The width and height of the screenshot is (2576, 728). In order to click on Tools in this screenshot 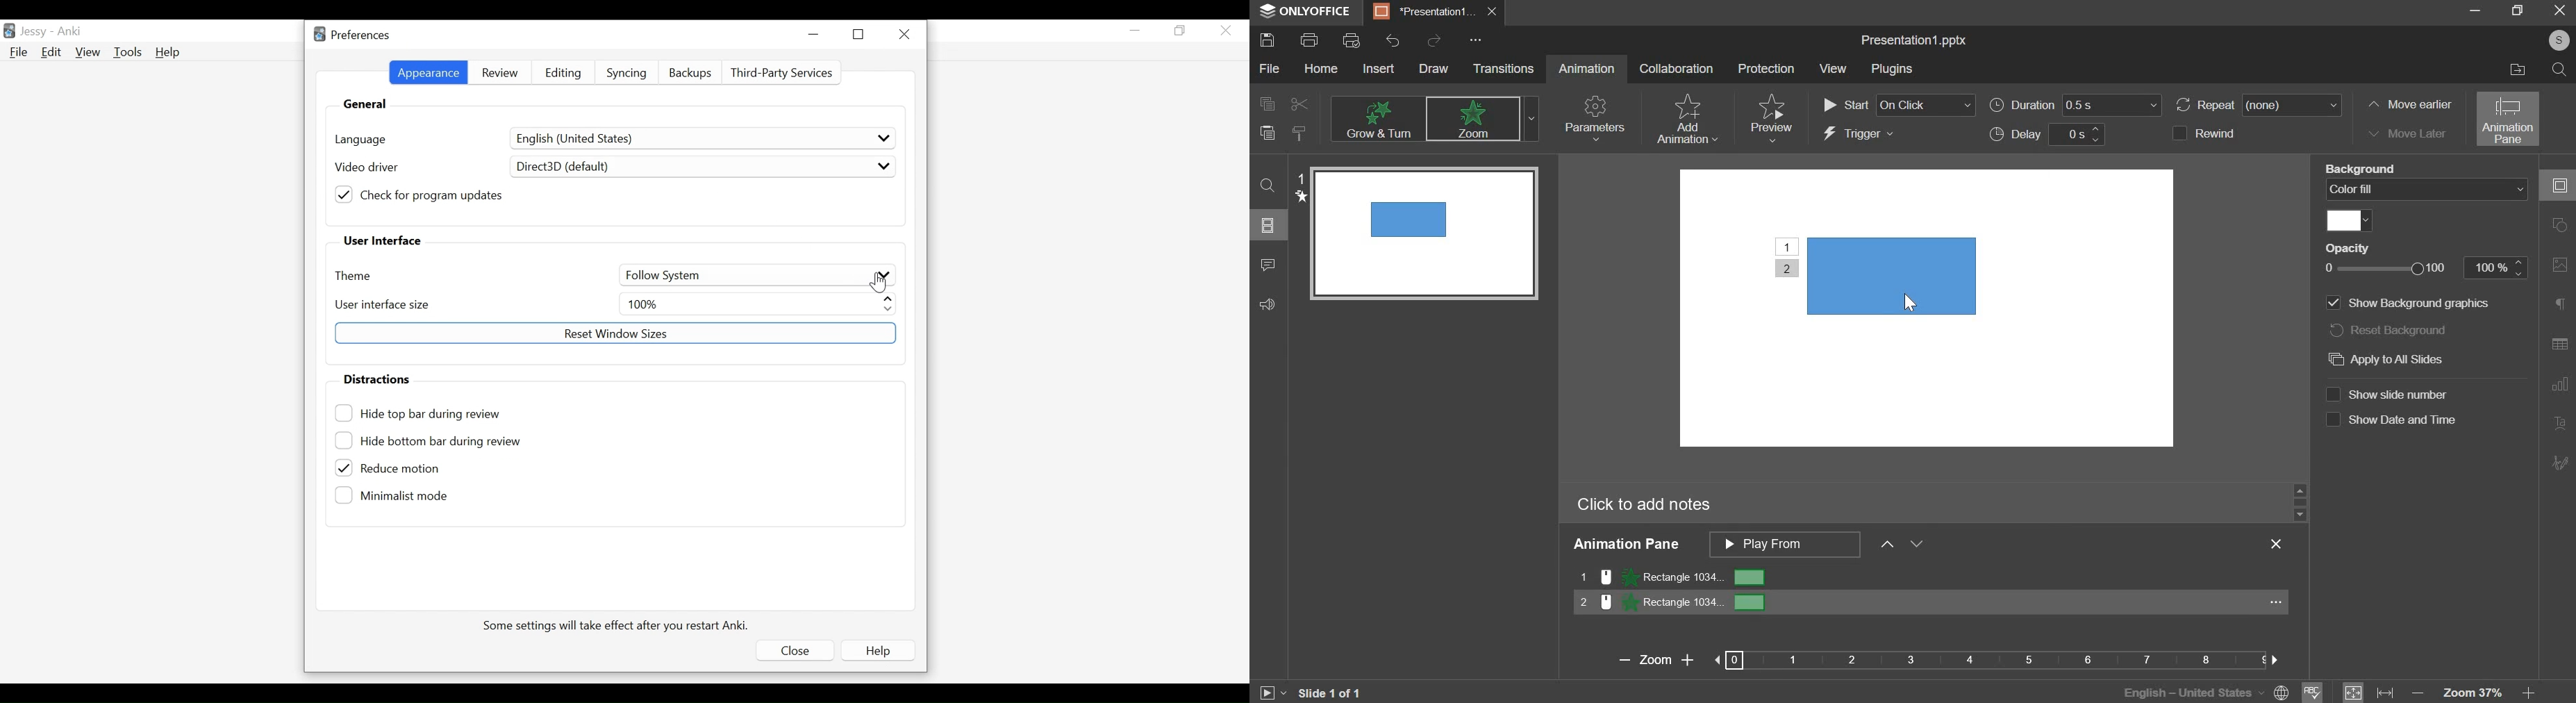, I will do `click(128, 51)`.